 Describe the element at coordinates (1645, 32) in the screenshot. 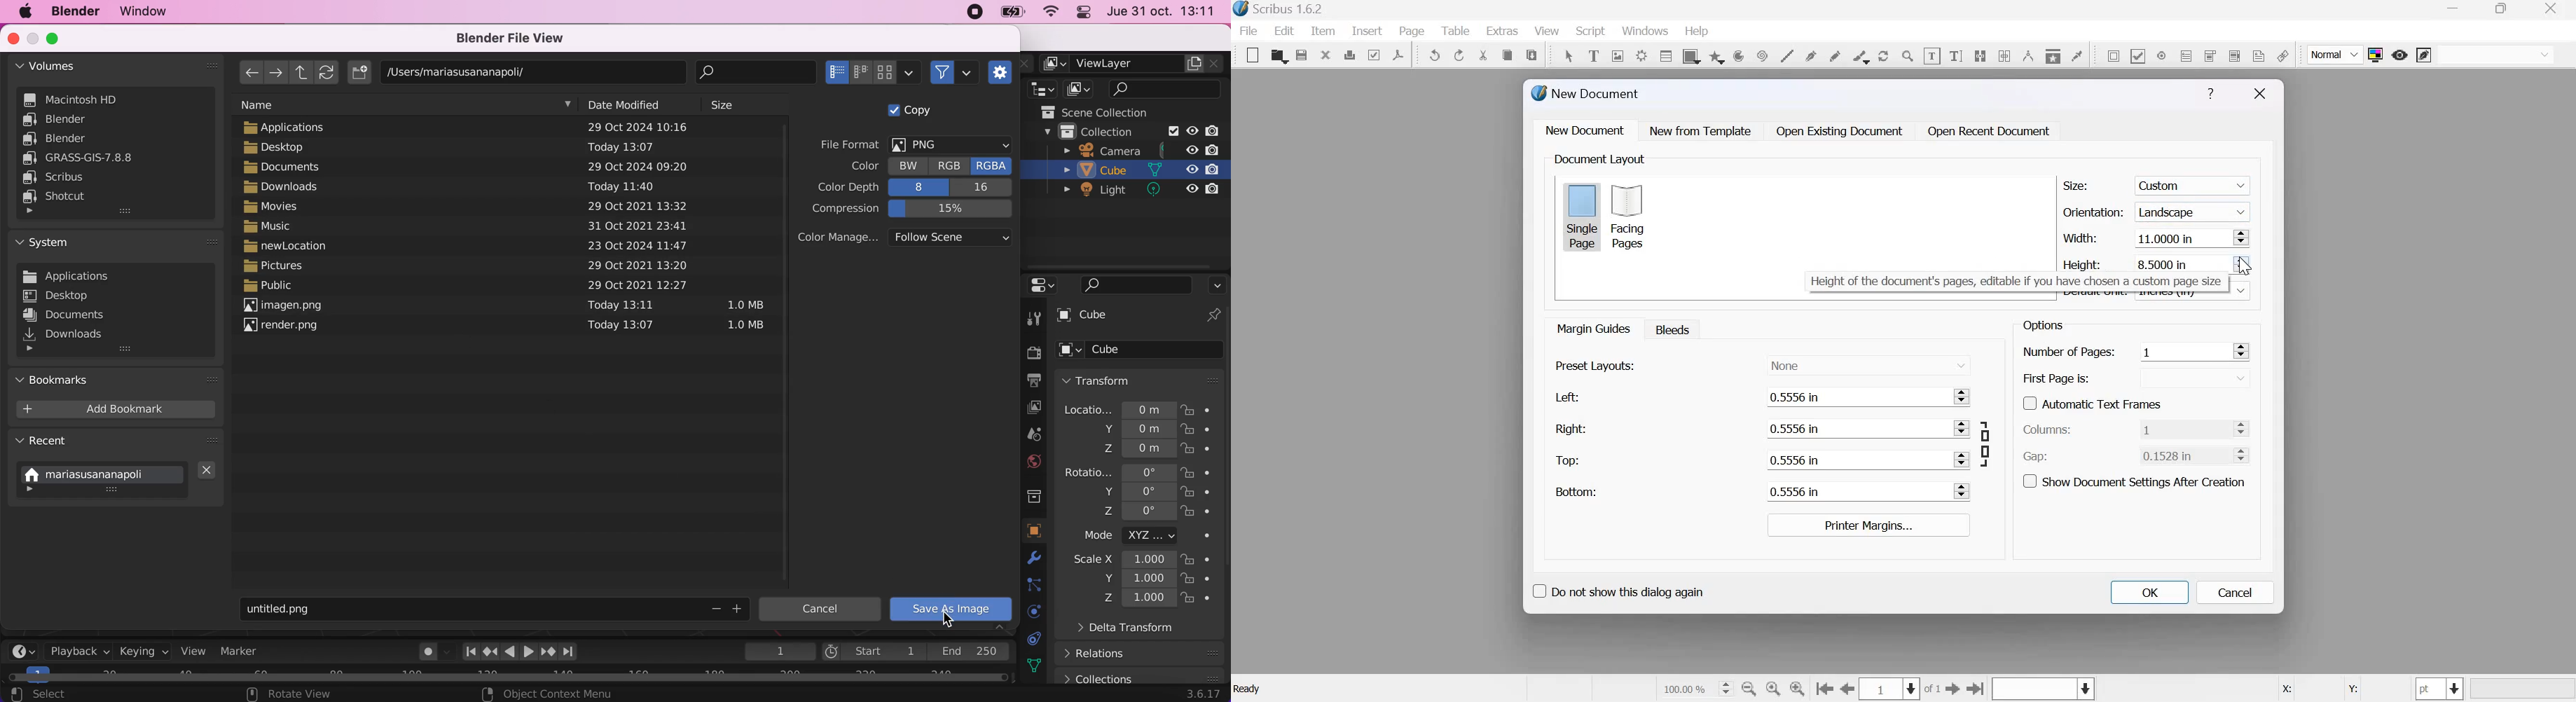

I see `windows` at that location.